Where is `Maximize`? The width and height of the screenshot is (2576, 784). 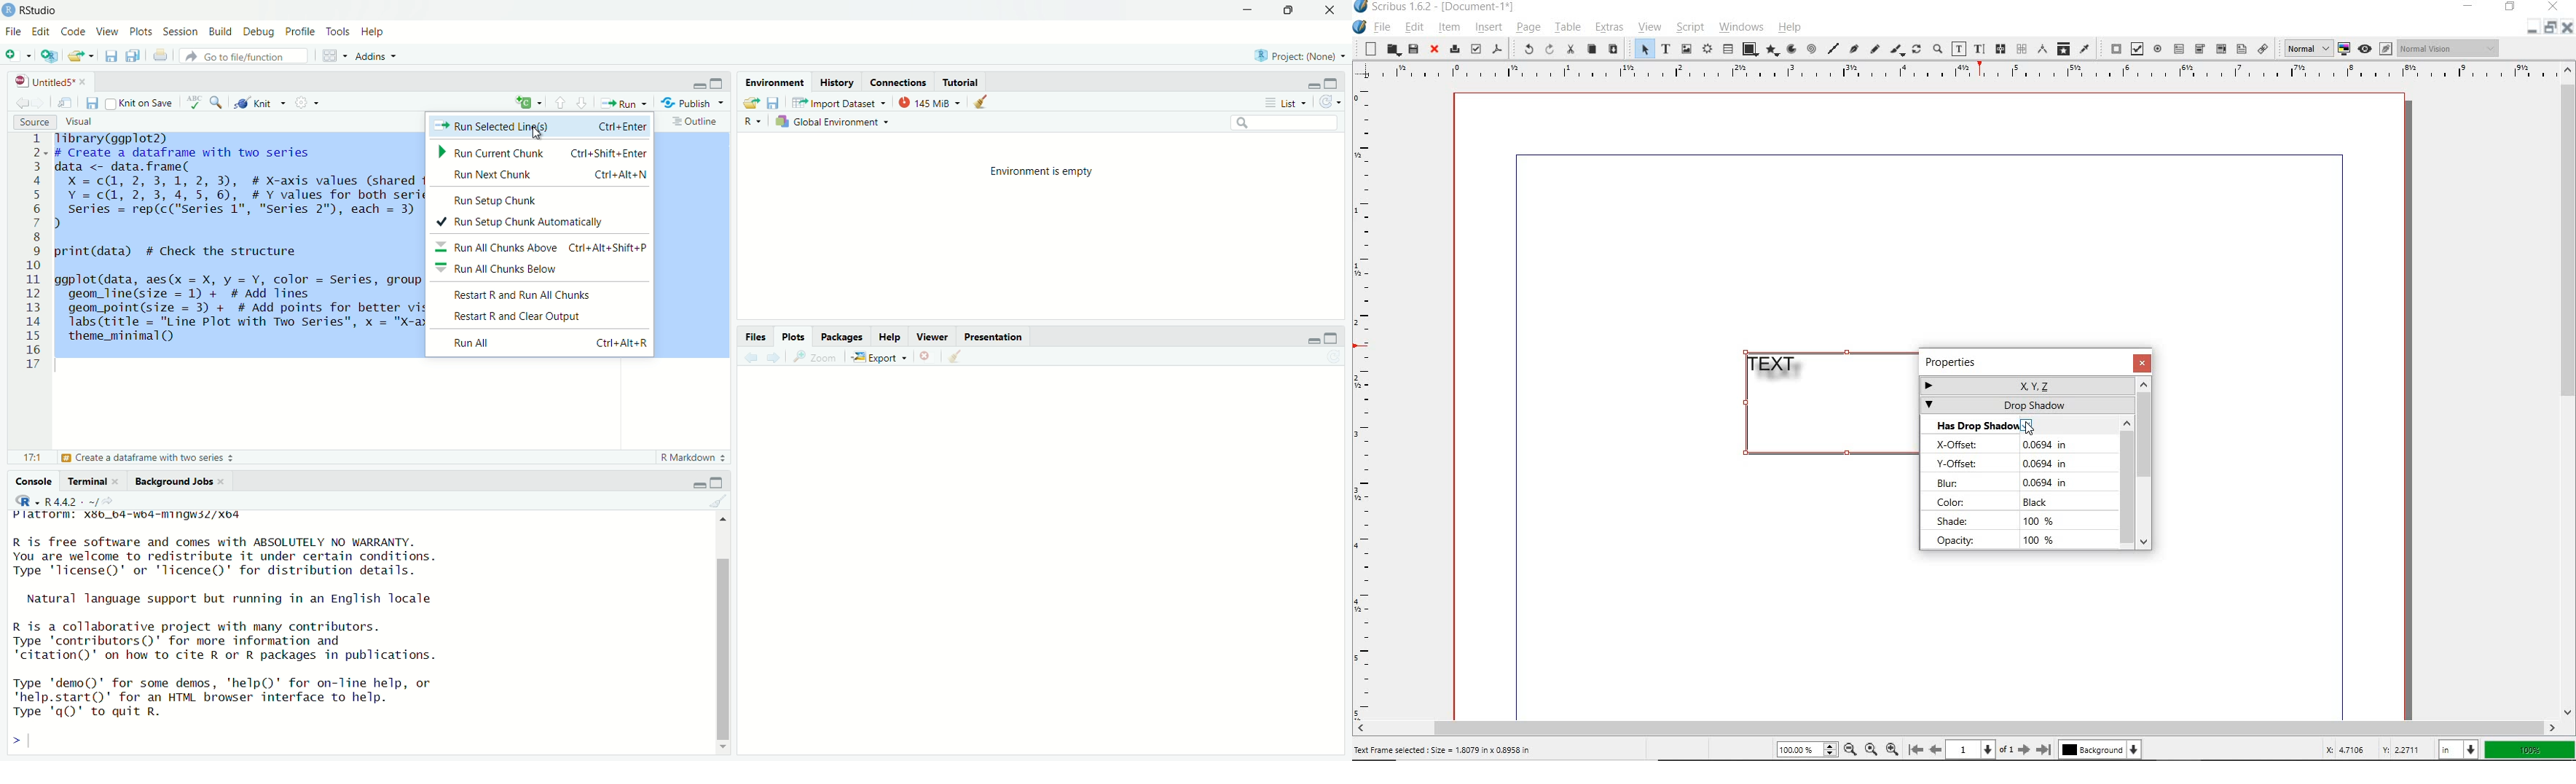
Maximize is located at coordinates (1330, 338).